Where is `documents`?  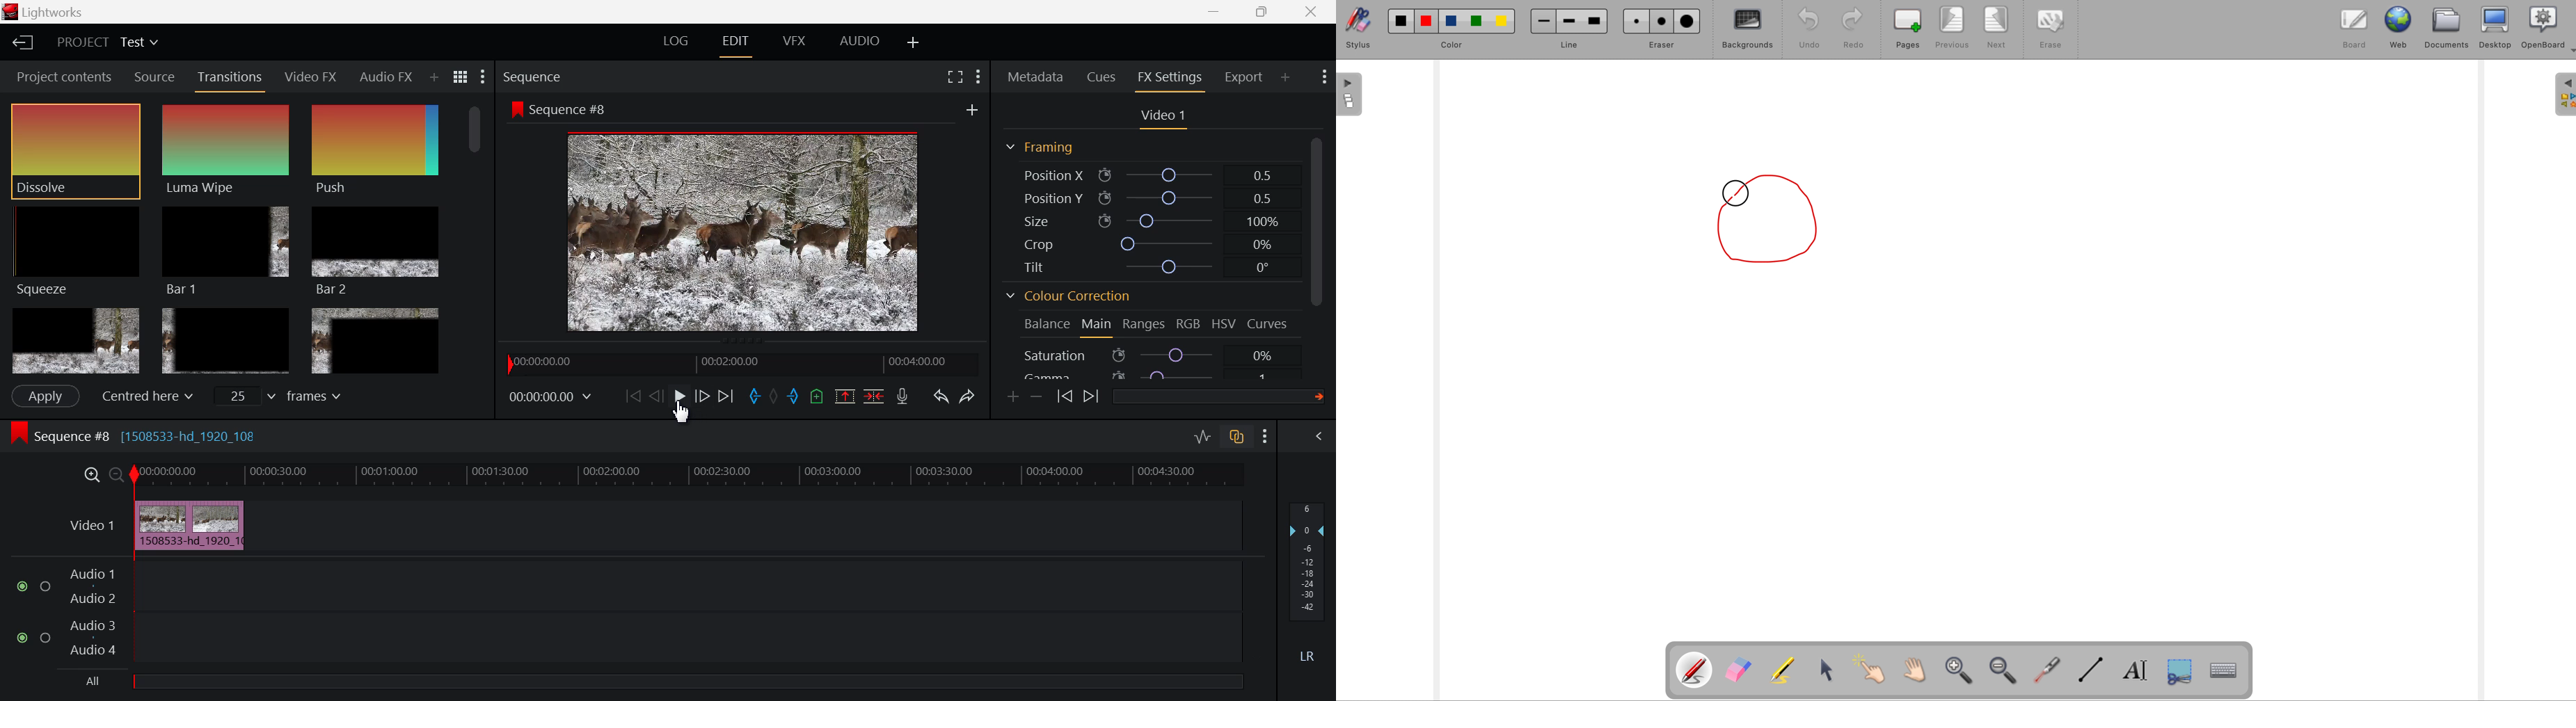 documents is located at coordinates (2449, 29).